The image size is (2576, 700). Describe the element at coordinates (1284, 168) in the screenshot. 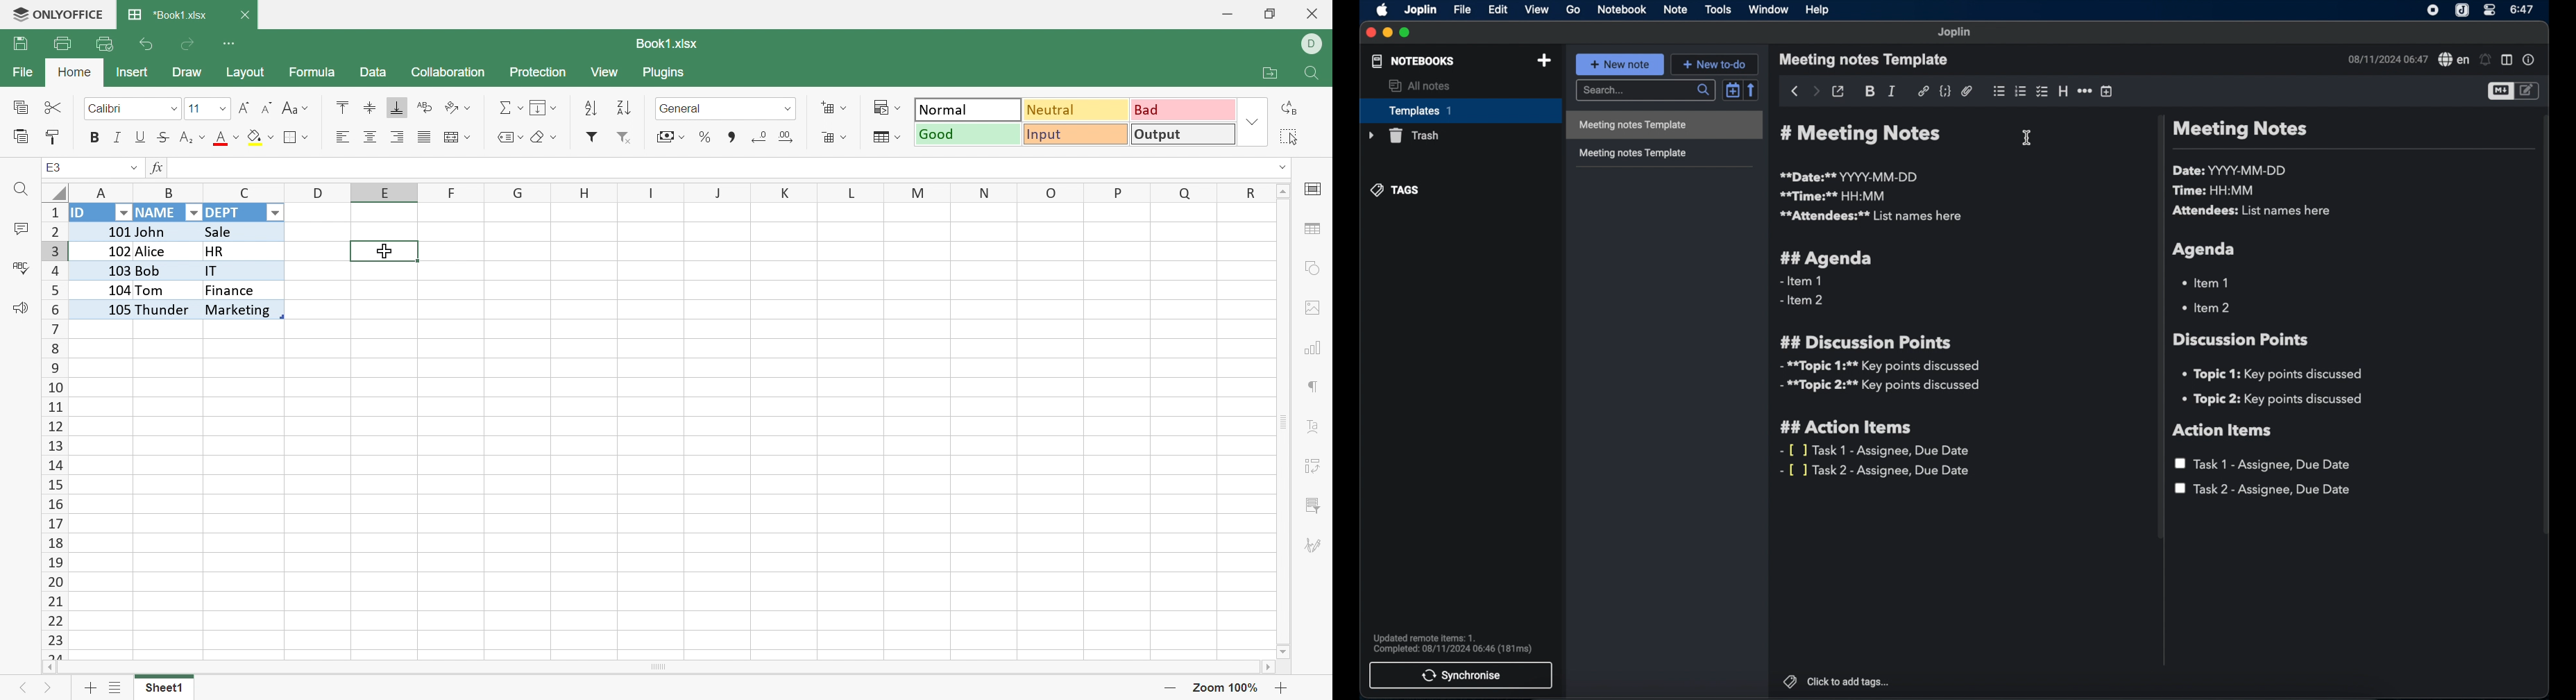

I see `Drop Down` at that location.